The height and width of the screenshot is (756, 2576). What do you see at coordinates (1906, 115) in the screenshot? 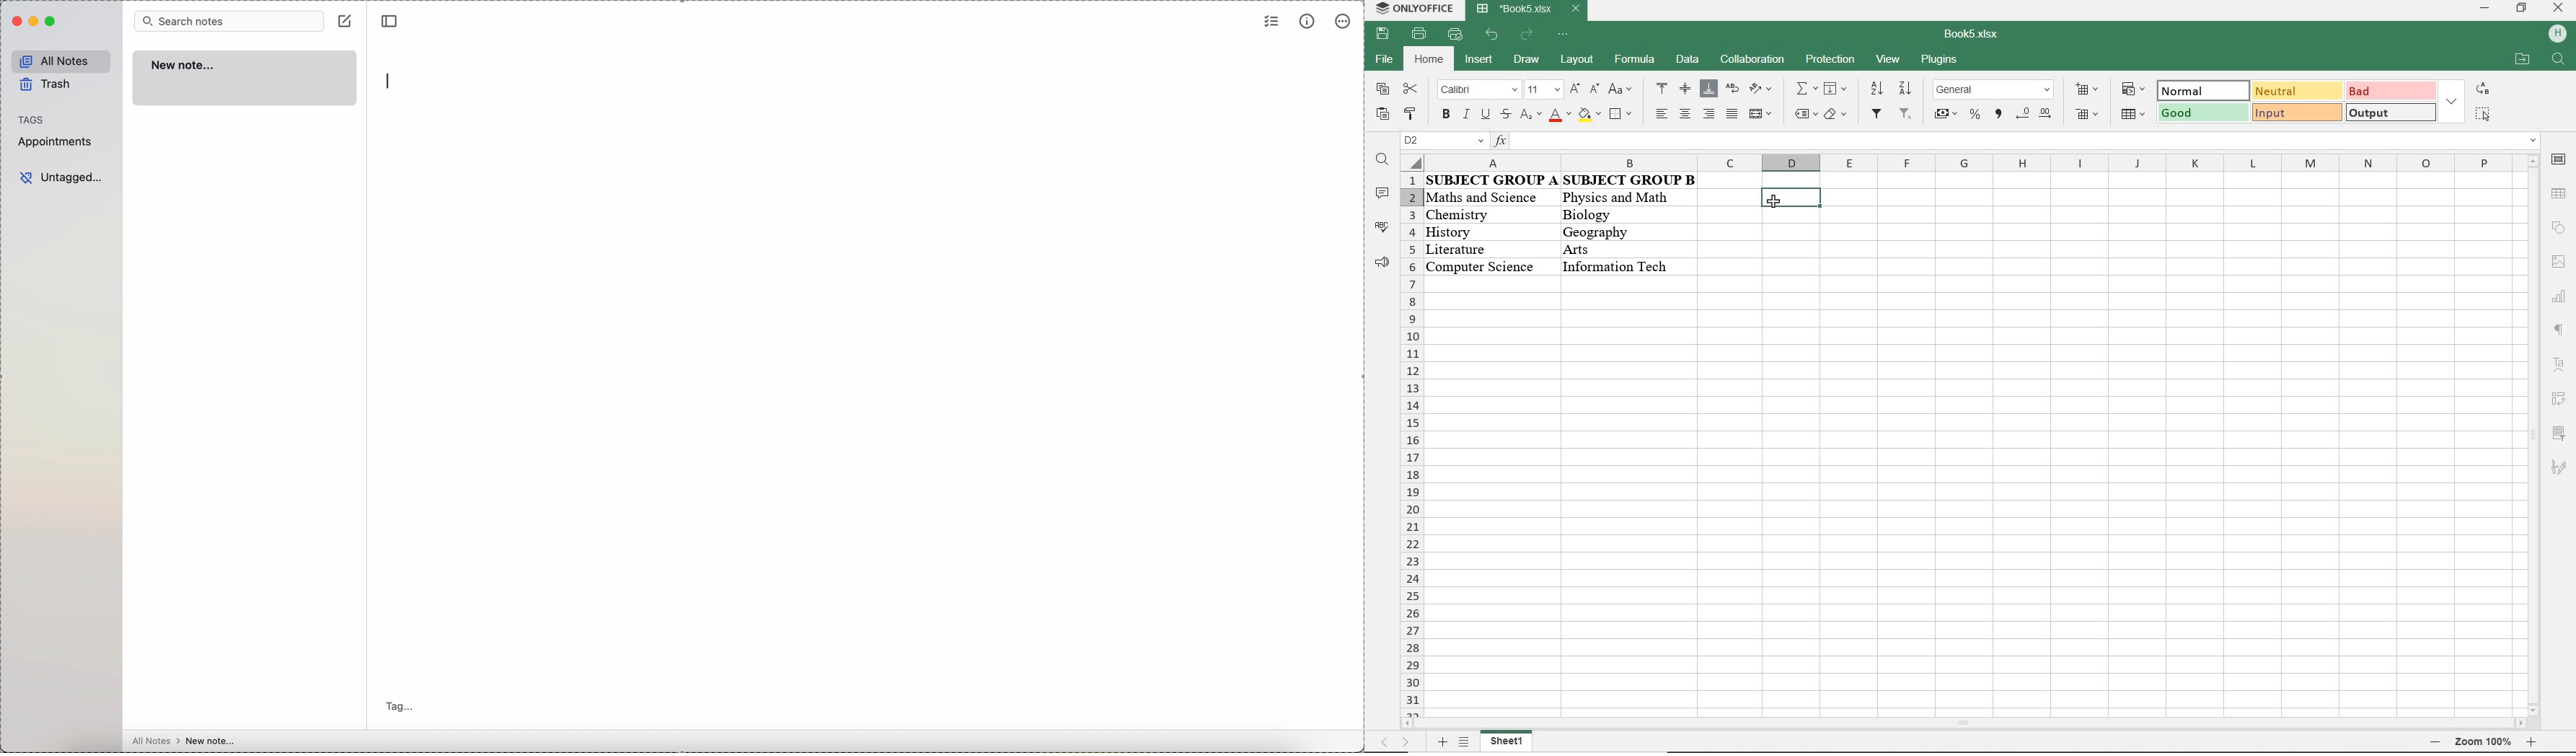
I see `remove filter` at bounding box center [1906, 115].